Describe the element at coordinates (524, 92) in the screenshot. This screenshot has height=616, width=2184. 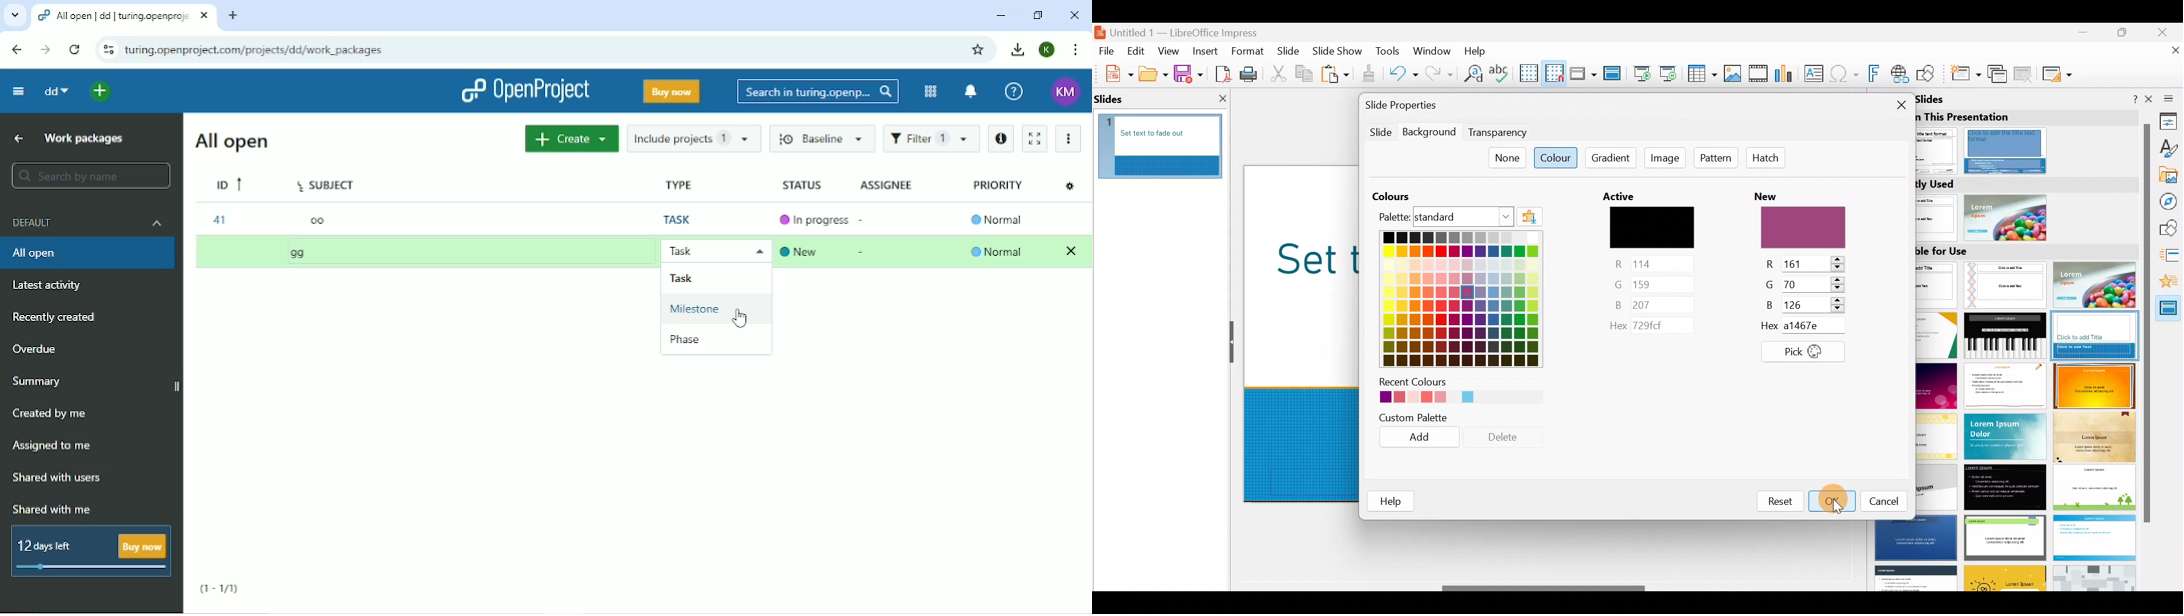
I see `OpenProject` at that location.